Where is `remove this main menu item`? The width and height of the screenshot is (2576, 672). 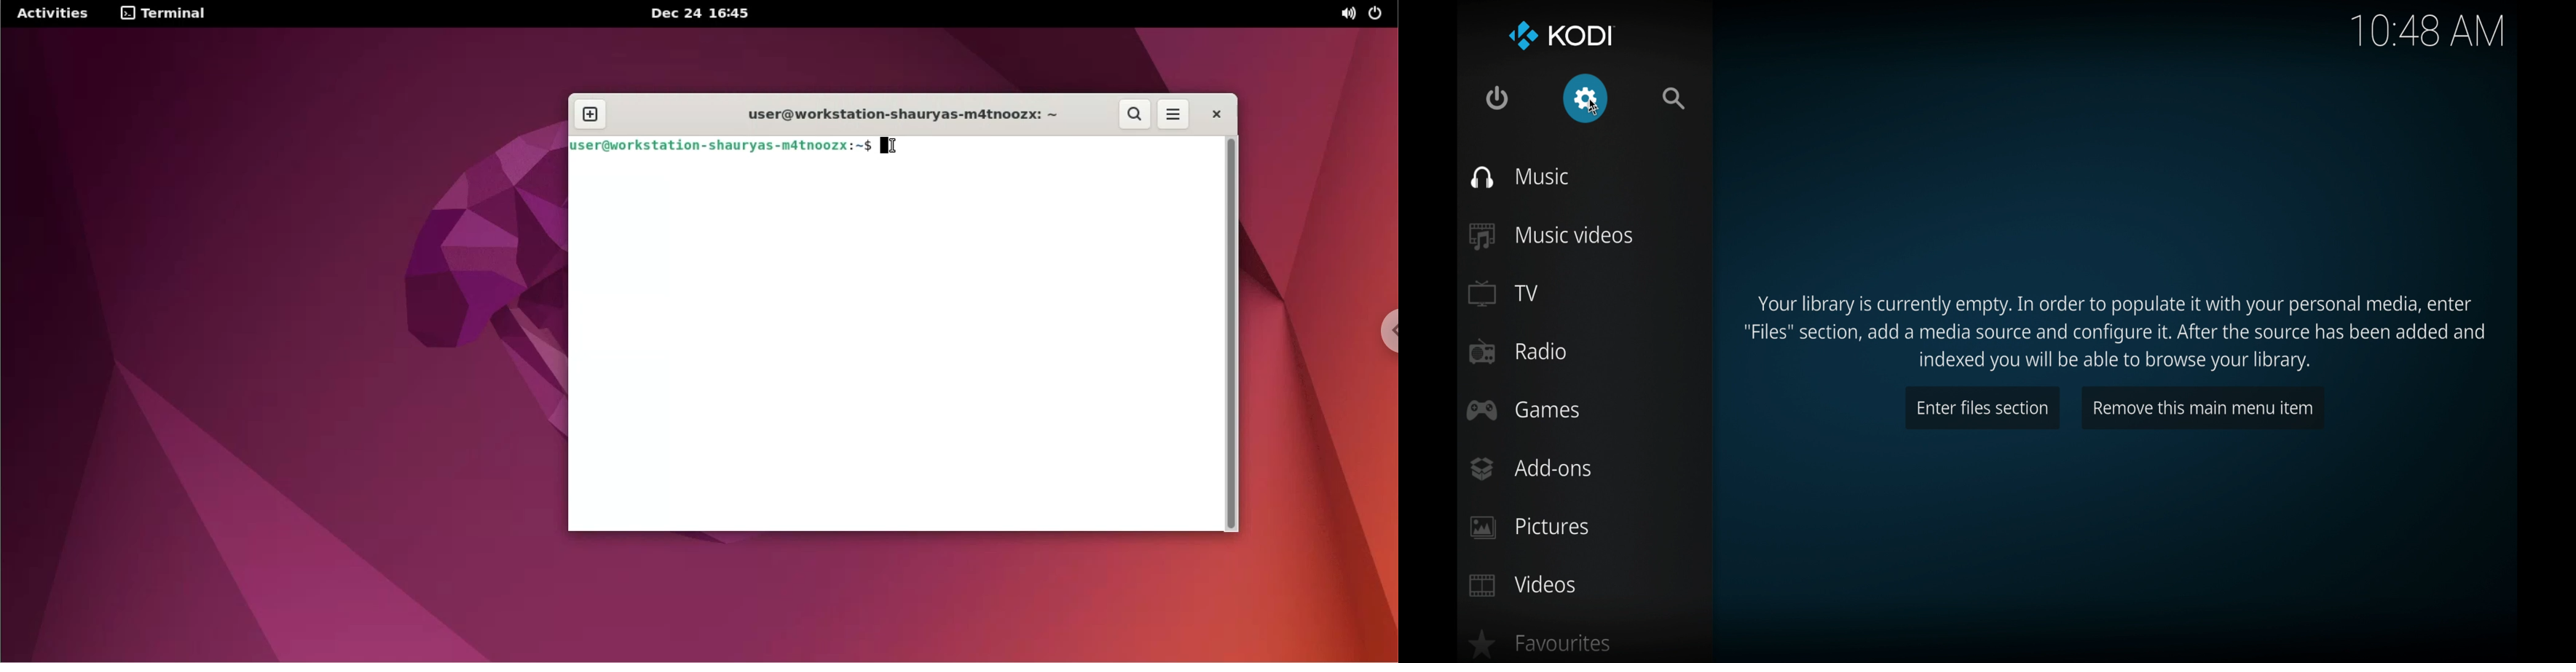
remove this main menu item is located at coordinates (2205, 408).